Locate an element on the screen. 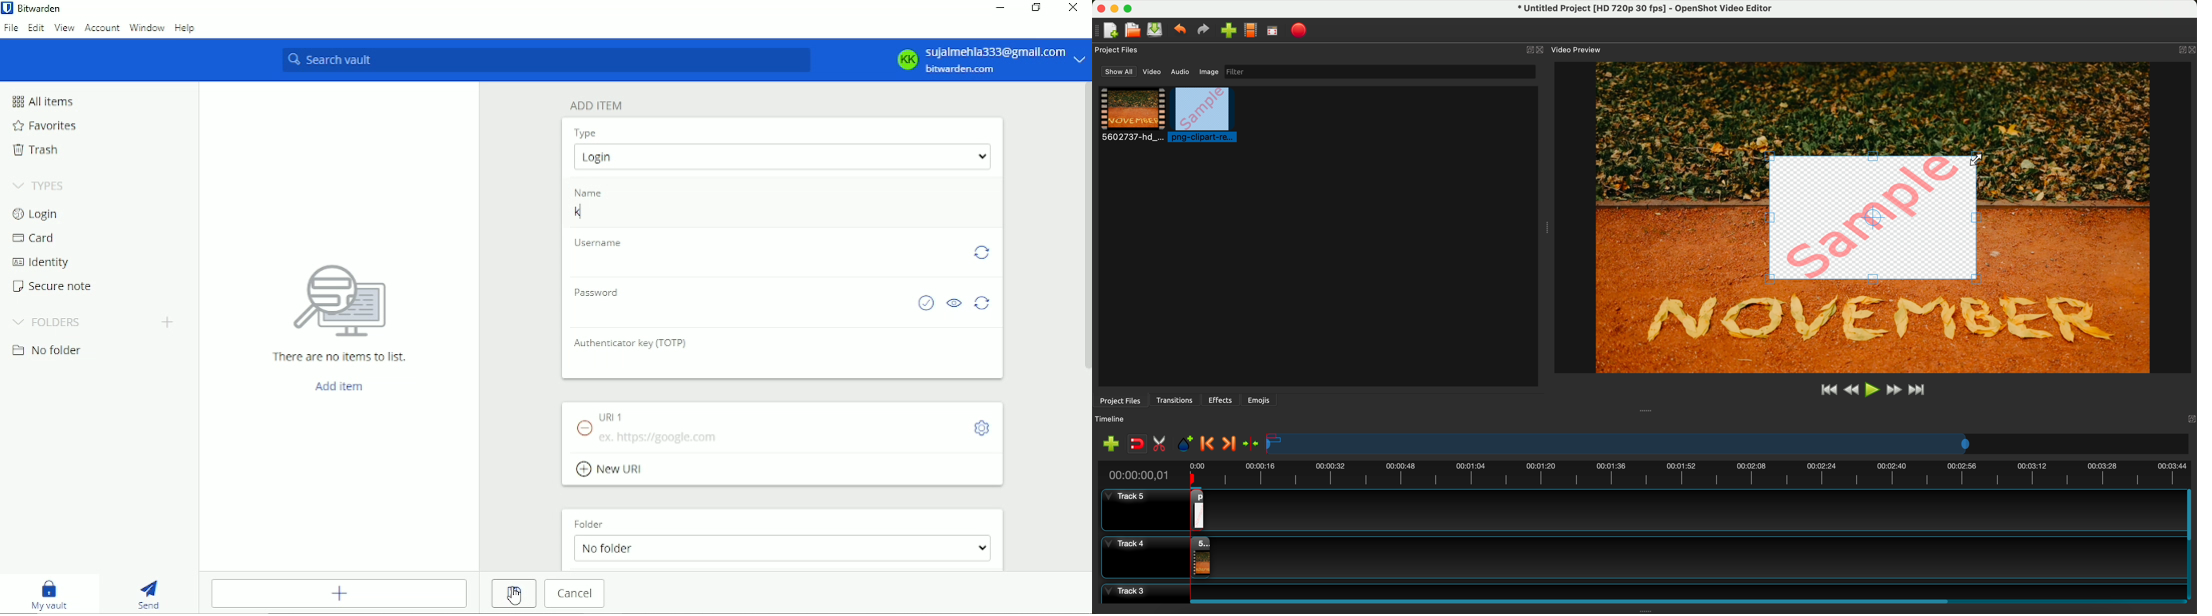 This screenshot has width=2212, height=616. new file is located at coordinates (1108, 30).